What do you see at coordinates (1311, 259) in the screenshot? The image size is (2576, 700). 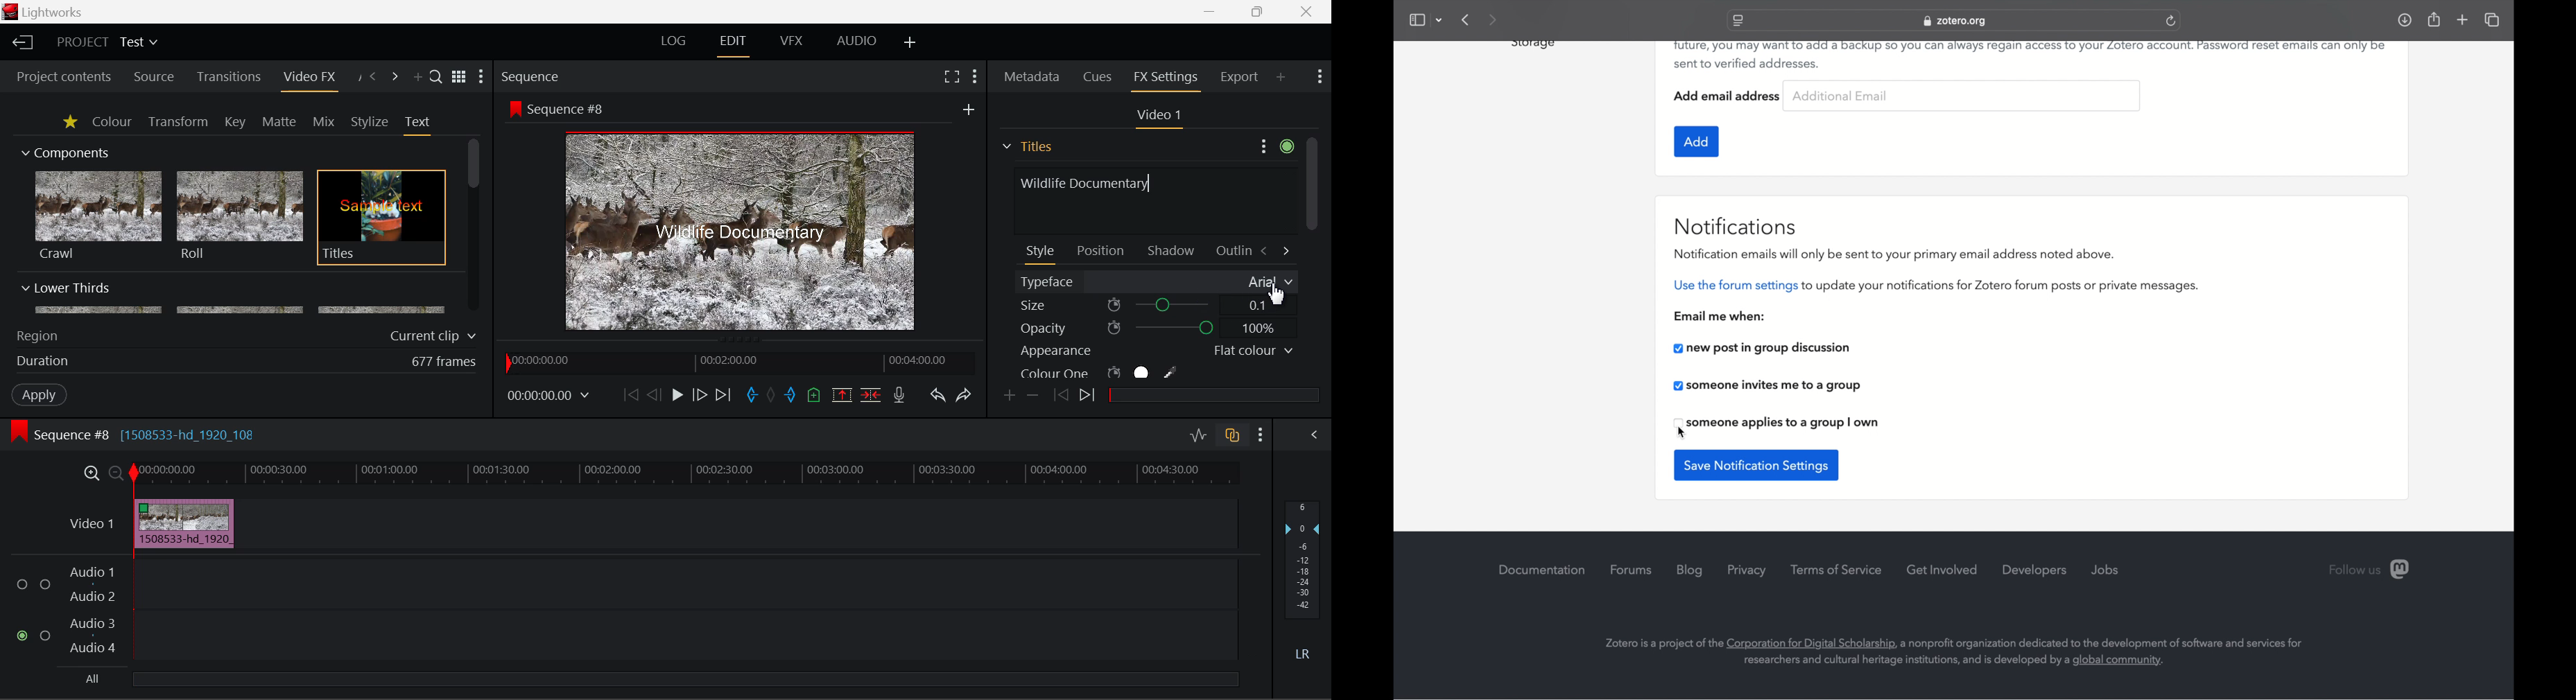 I see `Scroll Bar` at bounding box center [1311, 259].